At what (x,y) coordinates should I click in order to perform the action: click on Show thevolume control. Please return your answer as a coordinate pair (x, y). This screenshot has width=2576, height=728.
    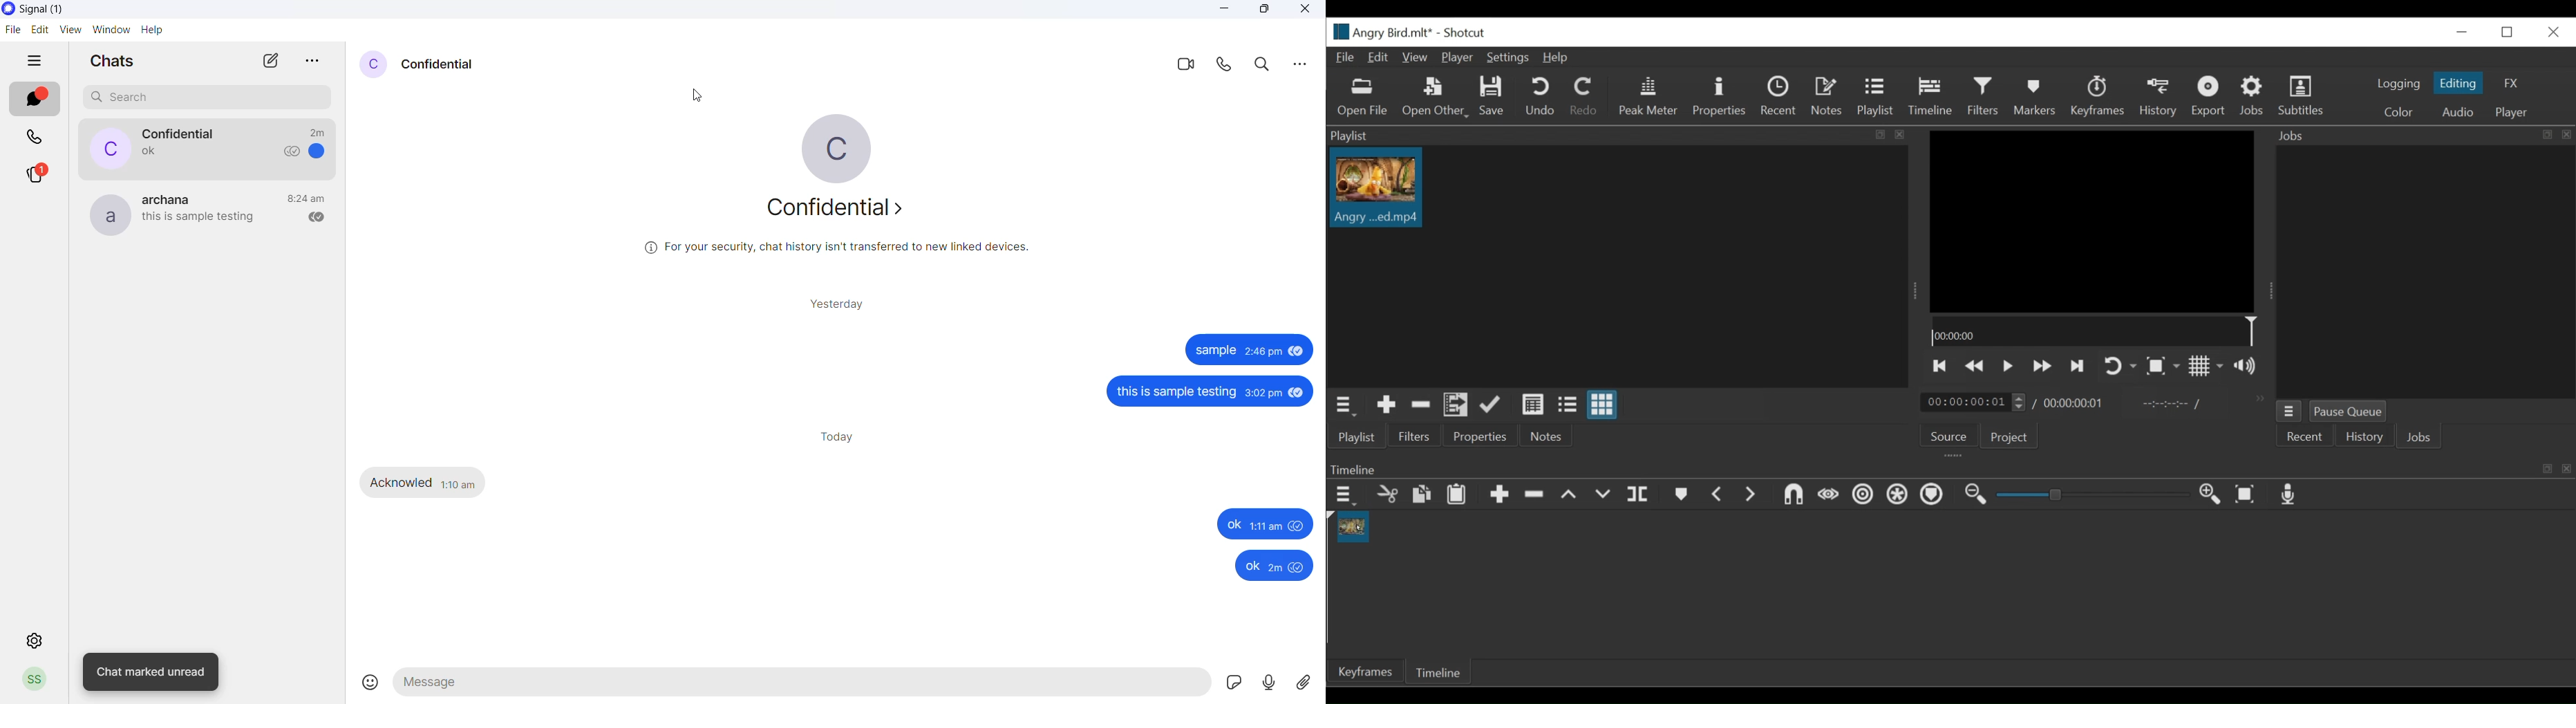
    Looking at the image, I should click on (2249, 366).